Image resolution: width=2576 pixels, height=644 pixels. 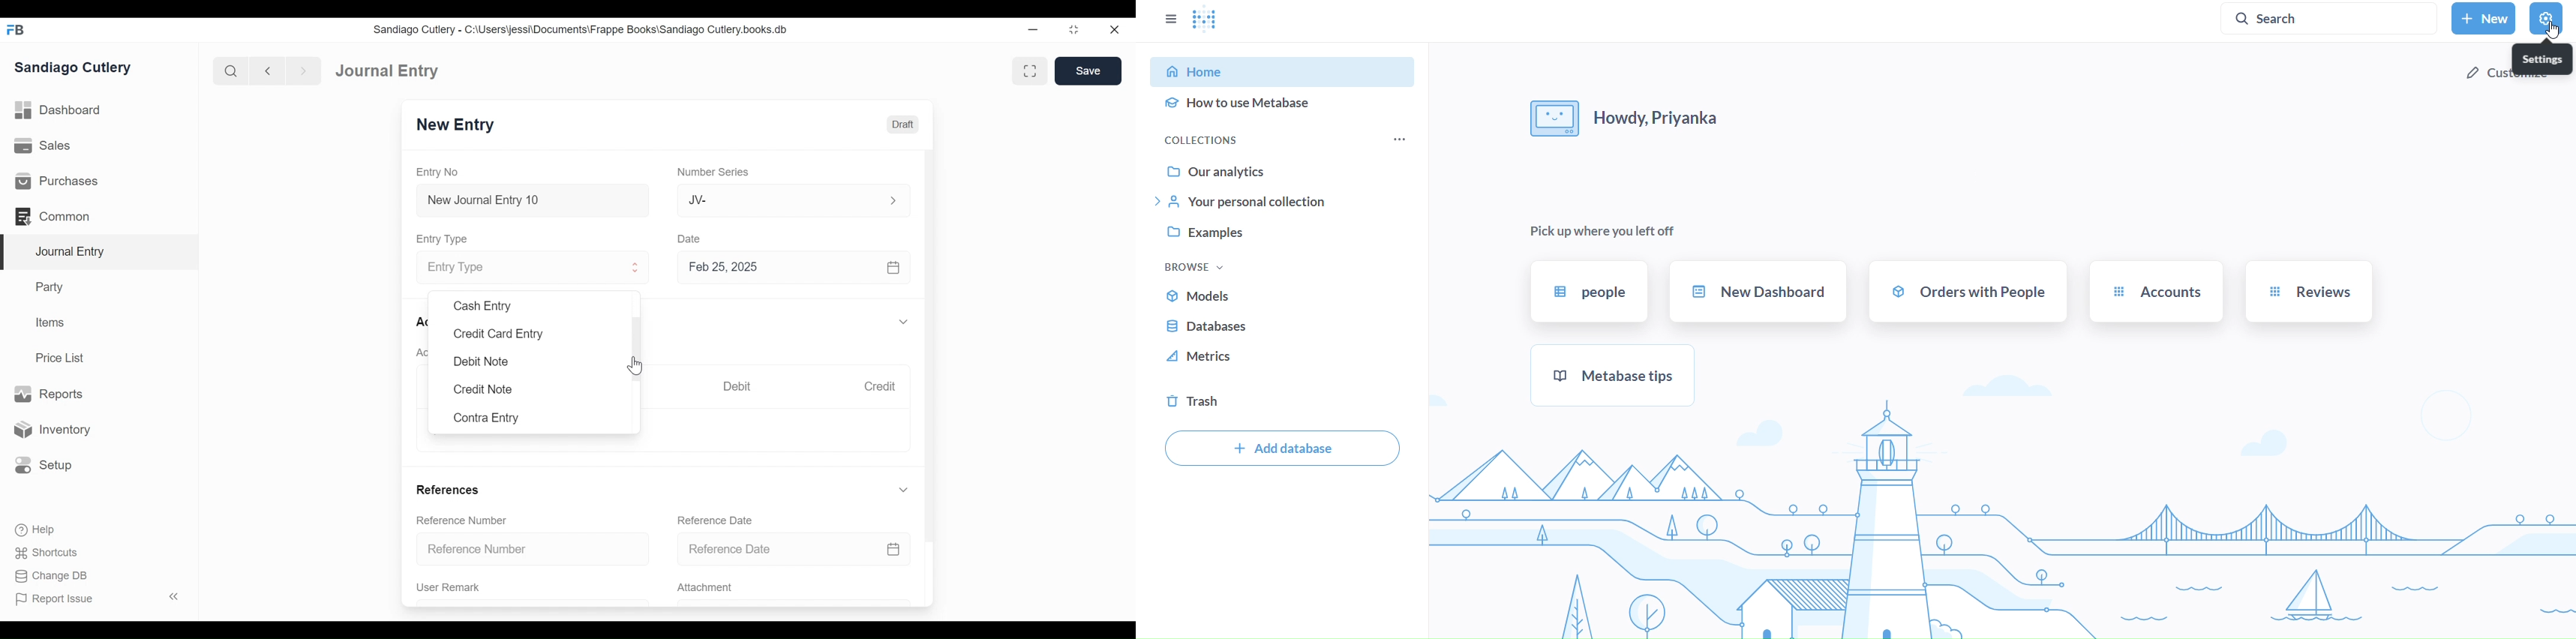 I want to click on Cursor, so click(x=636, y=366).